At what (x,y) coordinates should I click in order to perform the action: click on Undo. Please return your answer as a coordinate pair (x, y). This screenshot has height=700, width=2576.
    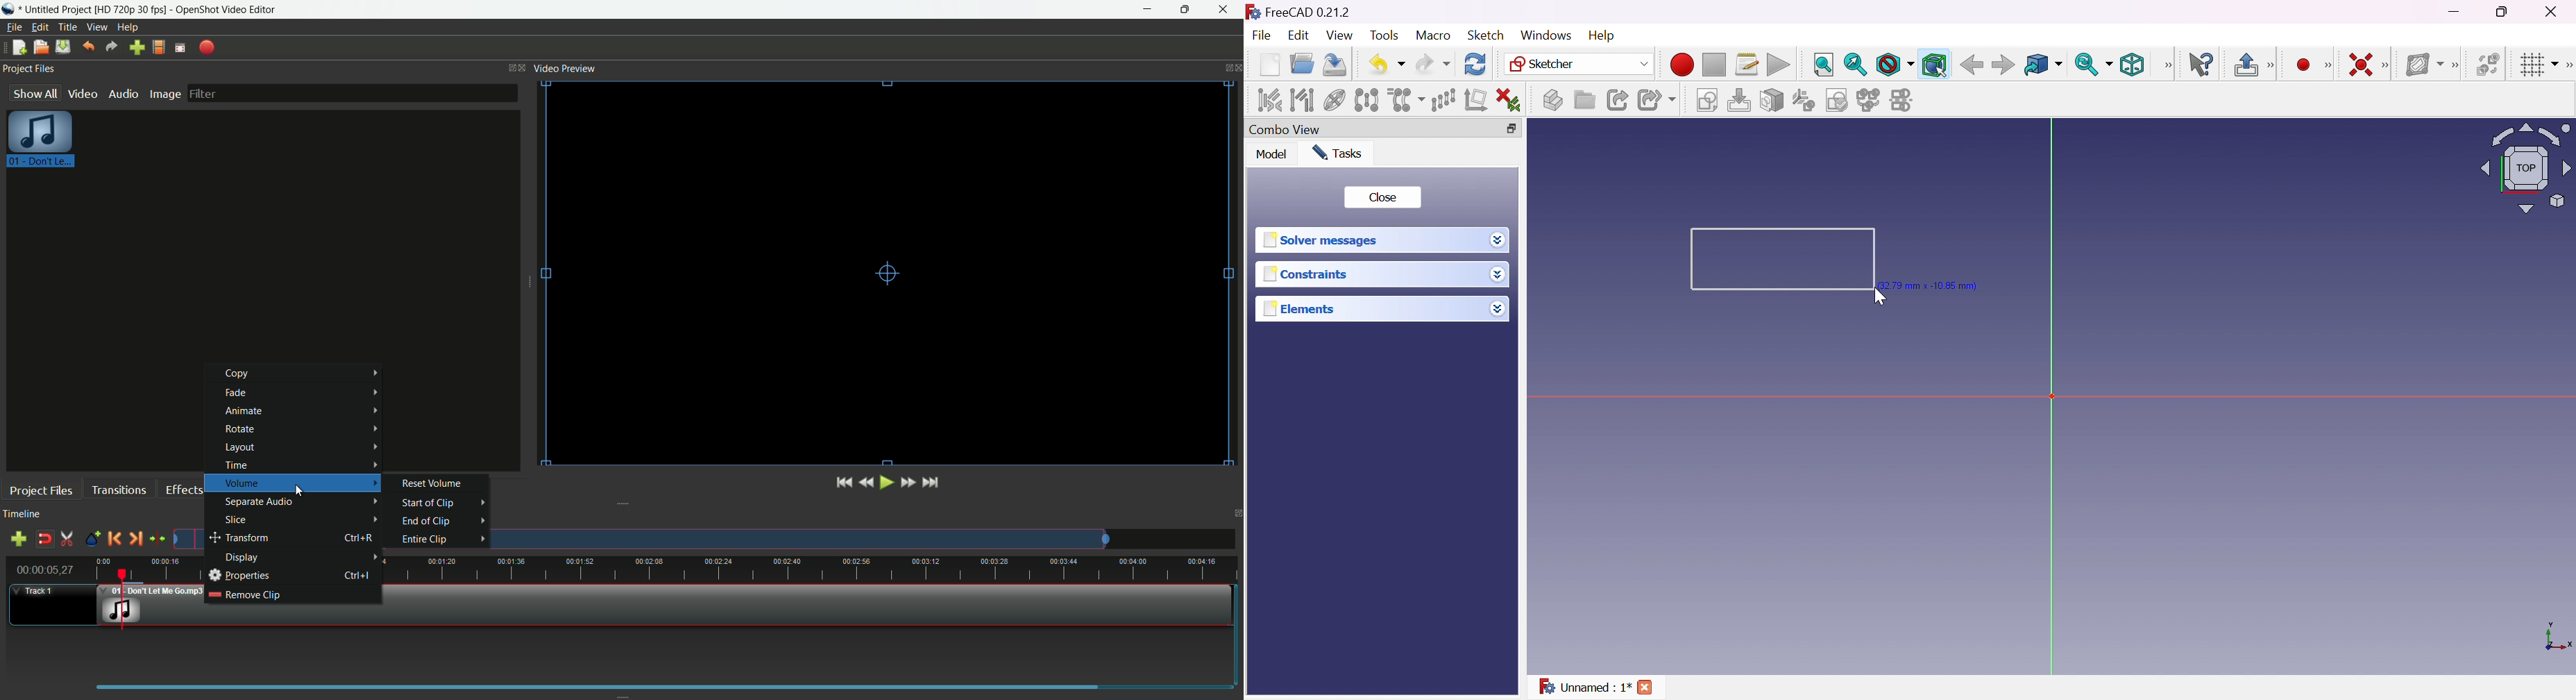
    Looking at the image, I should click on (1387, 67).